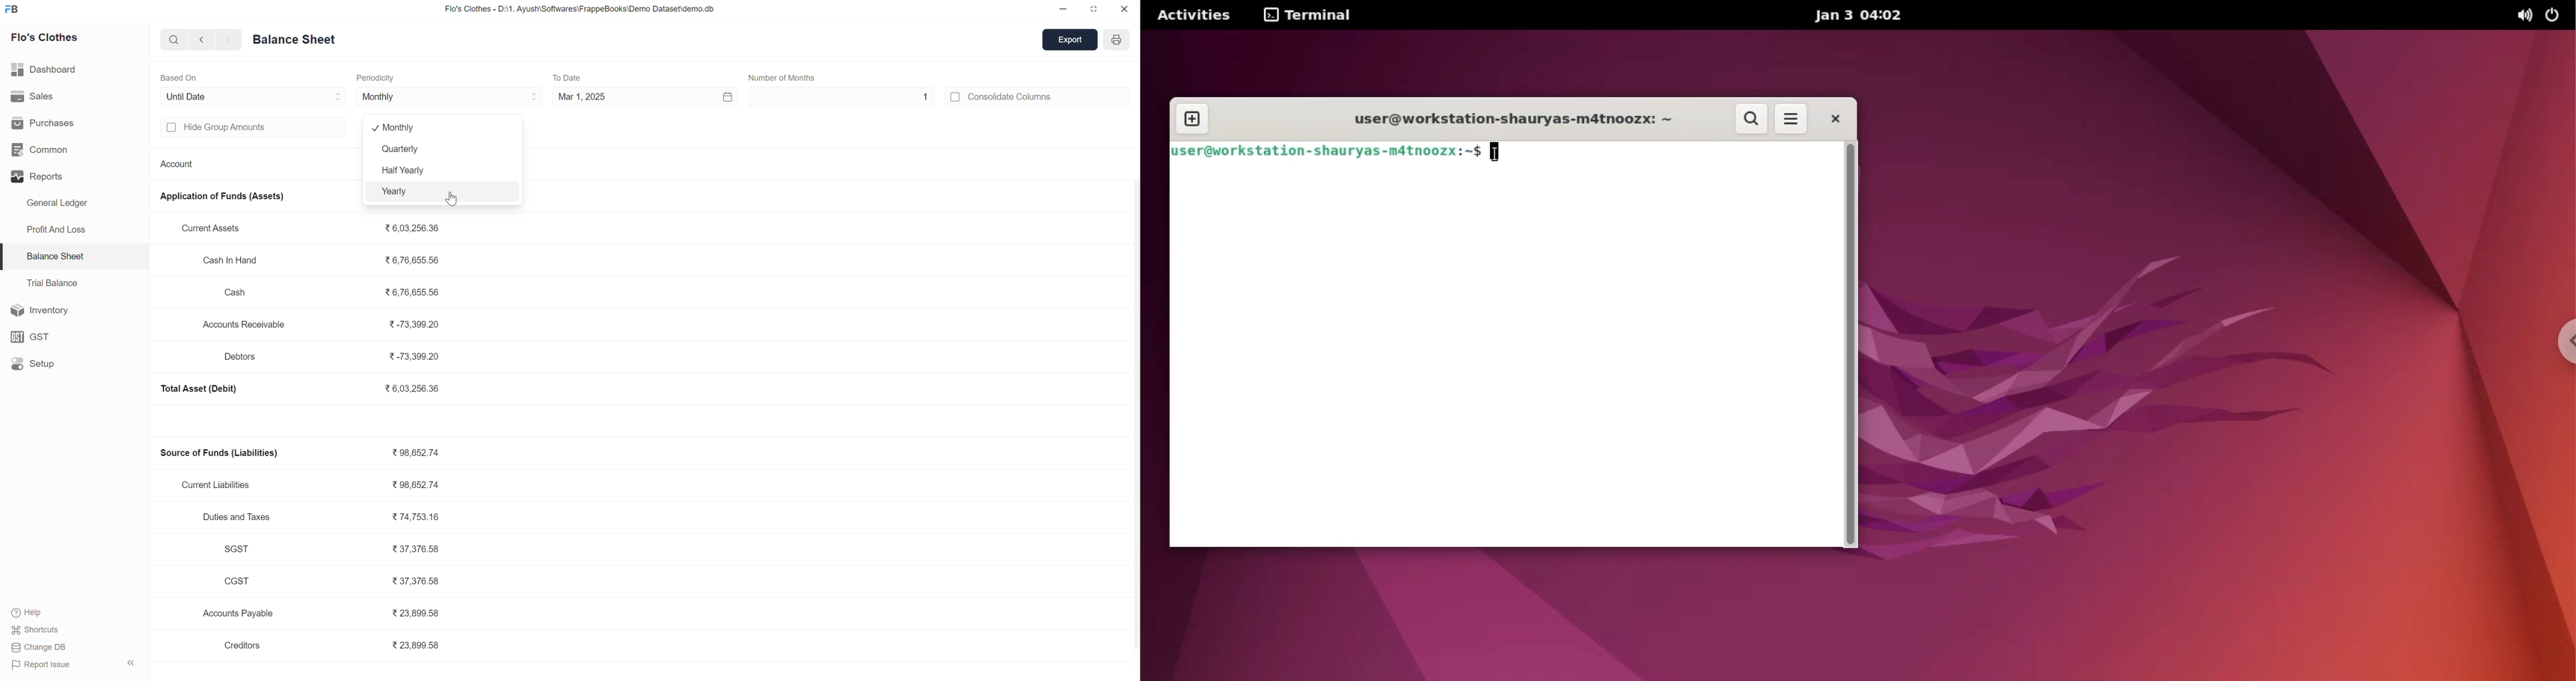 The height and width of the screenshot is (700, 2576). I want to click on minimize, so click(1061, 9).